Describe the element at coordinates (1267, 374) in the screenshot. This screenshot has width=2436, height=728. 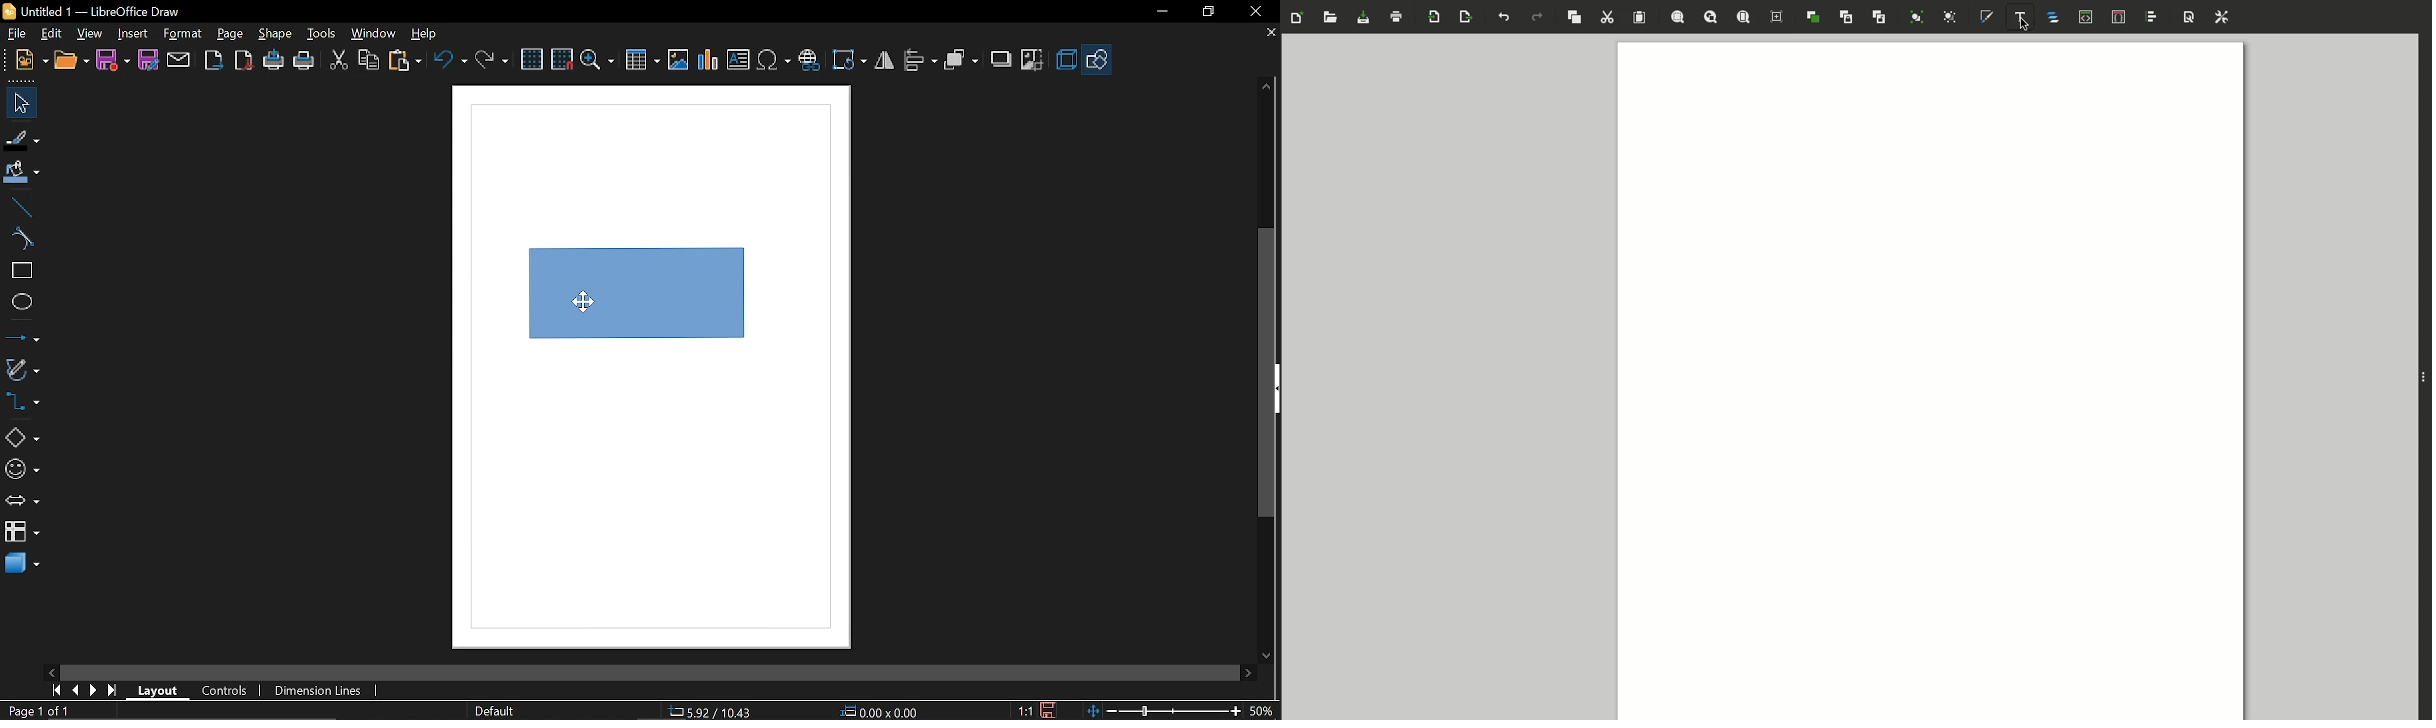
I see `vertical scrollbar` at that location.